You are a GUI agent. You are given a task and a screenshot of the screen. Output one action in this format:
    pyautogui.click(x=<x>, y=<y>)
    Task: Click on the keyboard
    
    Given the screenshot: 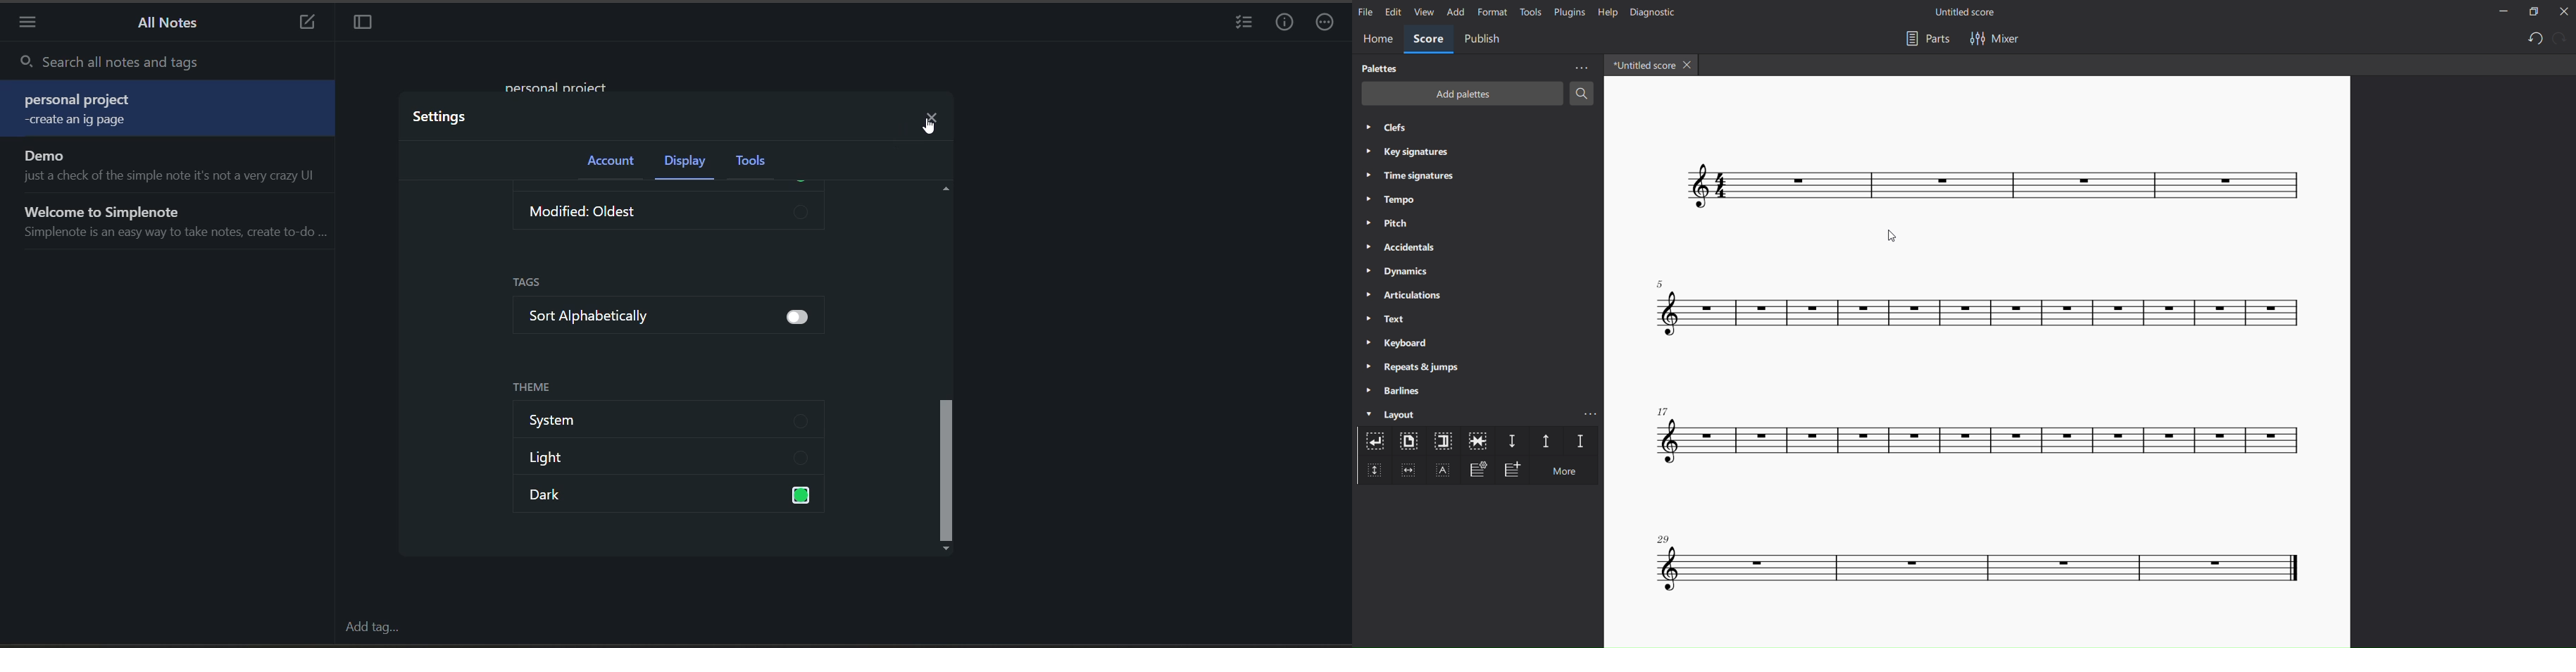 What is the action you would take?
    pyautogui.click(x=1397, y=344)
    